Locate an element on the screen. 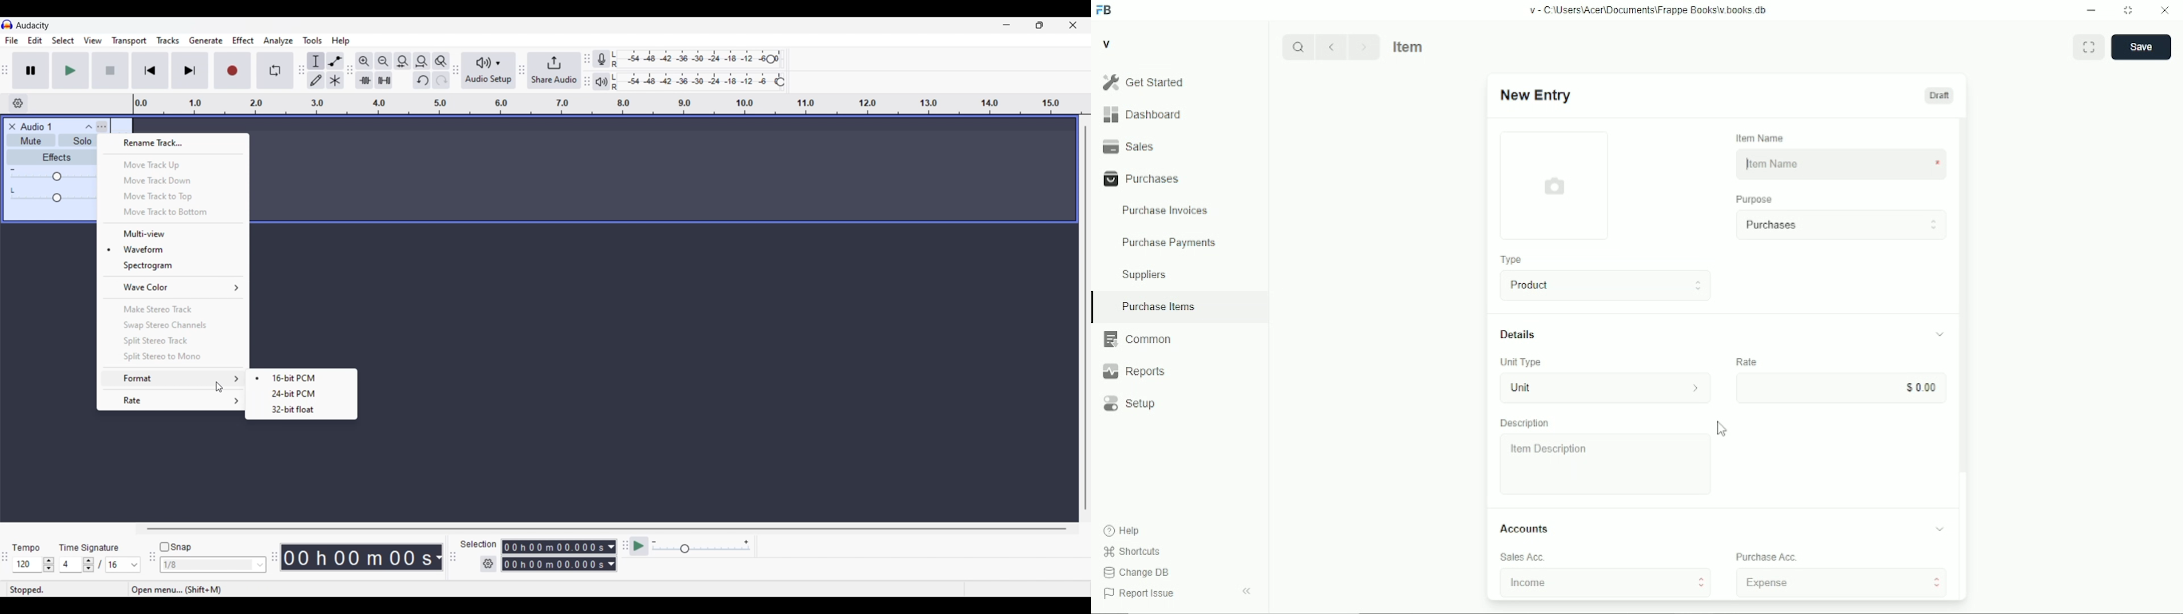 This screenshot has width=2184, height=616. Pause is located at coordinates (31, 70).